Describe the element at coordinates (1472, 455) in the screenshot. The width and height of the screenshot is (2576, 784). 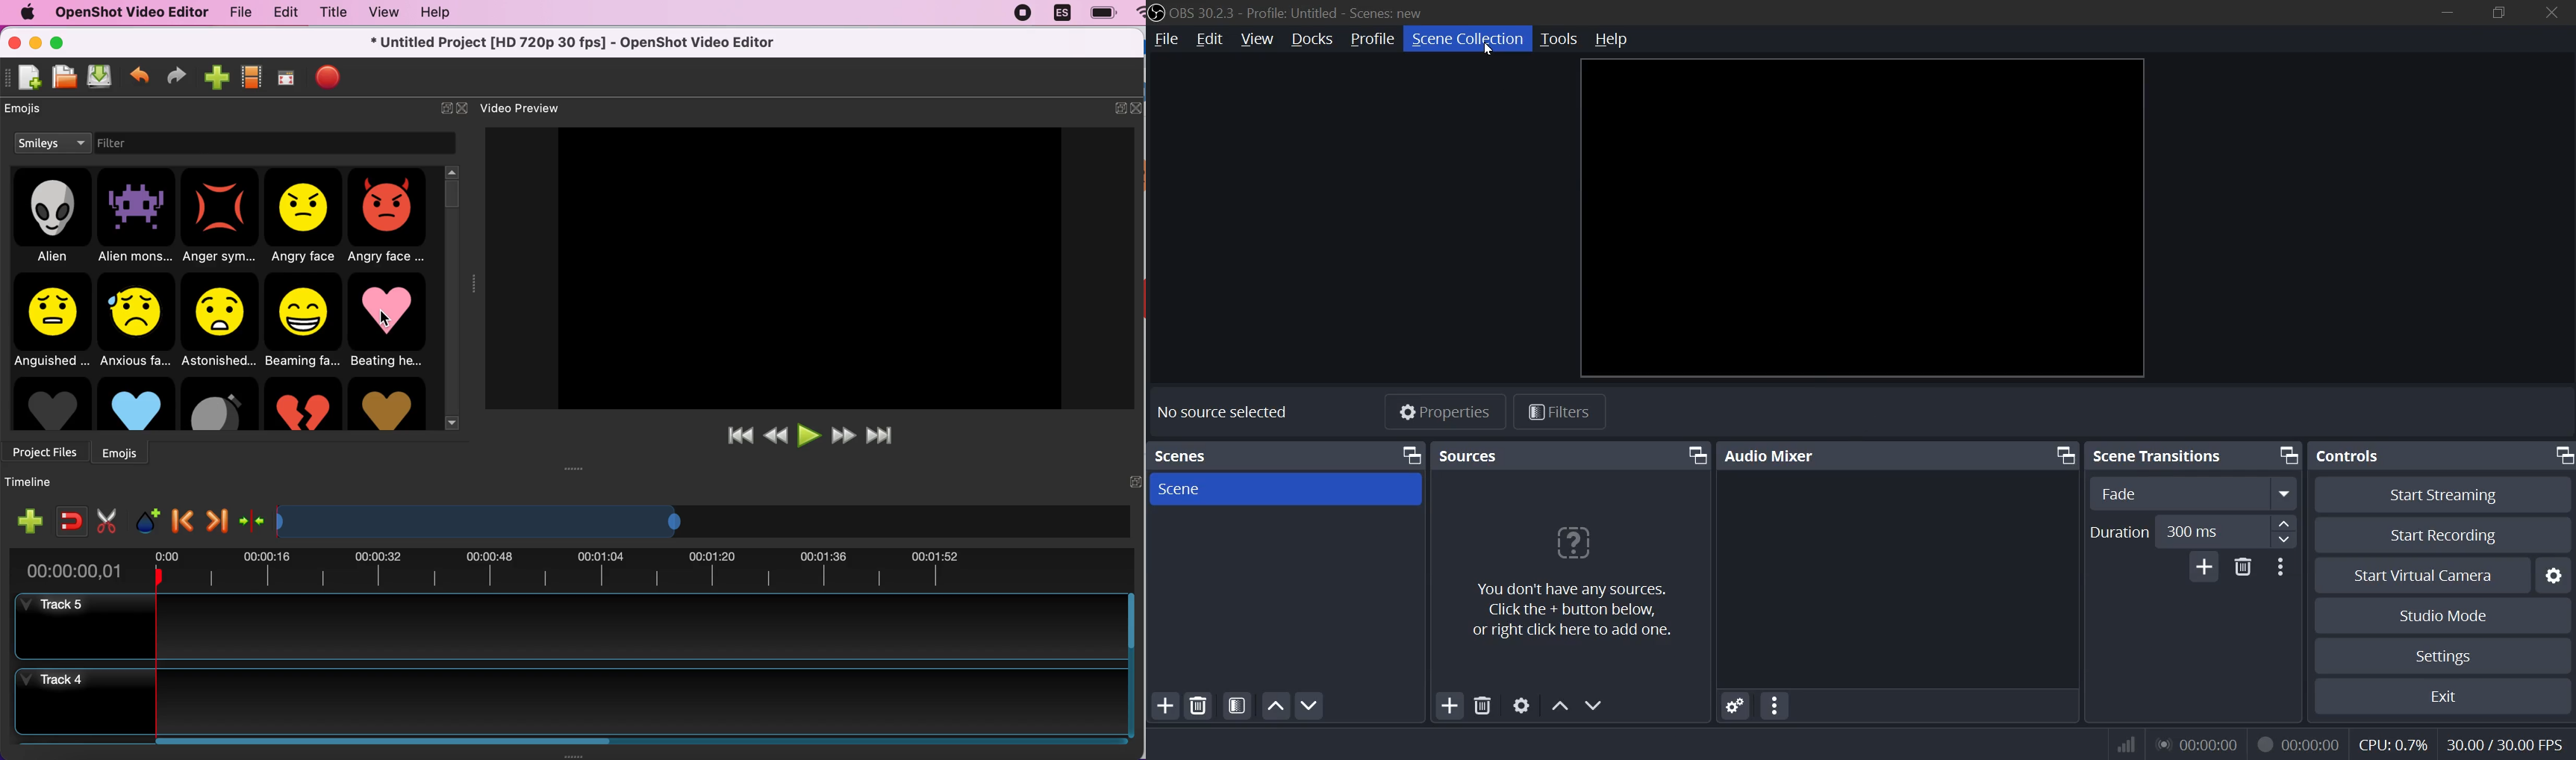
I see `sources` at that location.